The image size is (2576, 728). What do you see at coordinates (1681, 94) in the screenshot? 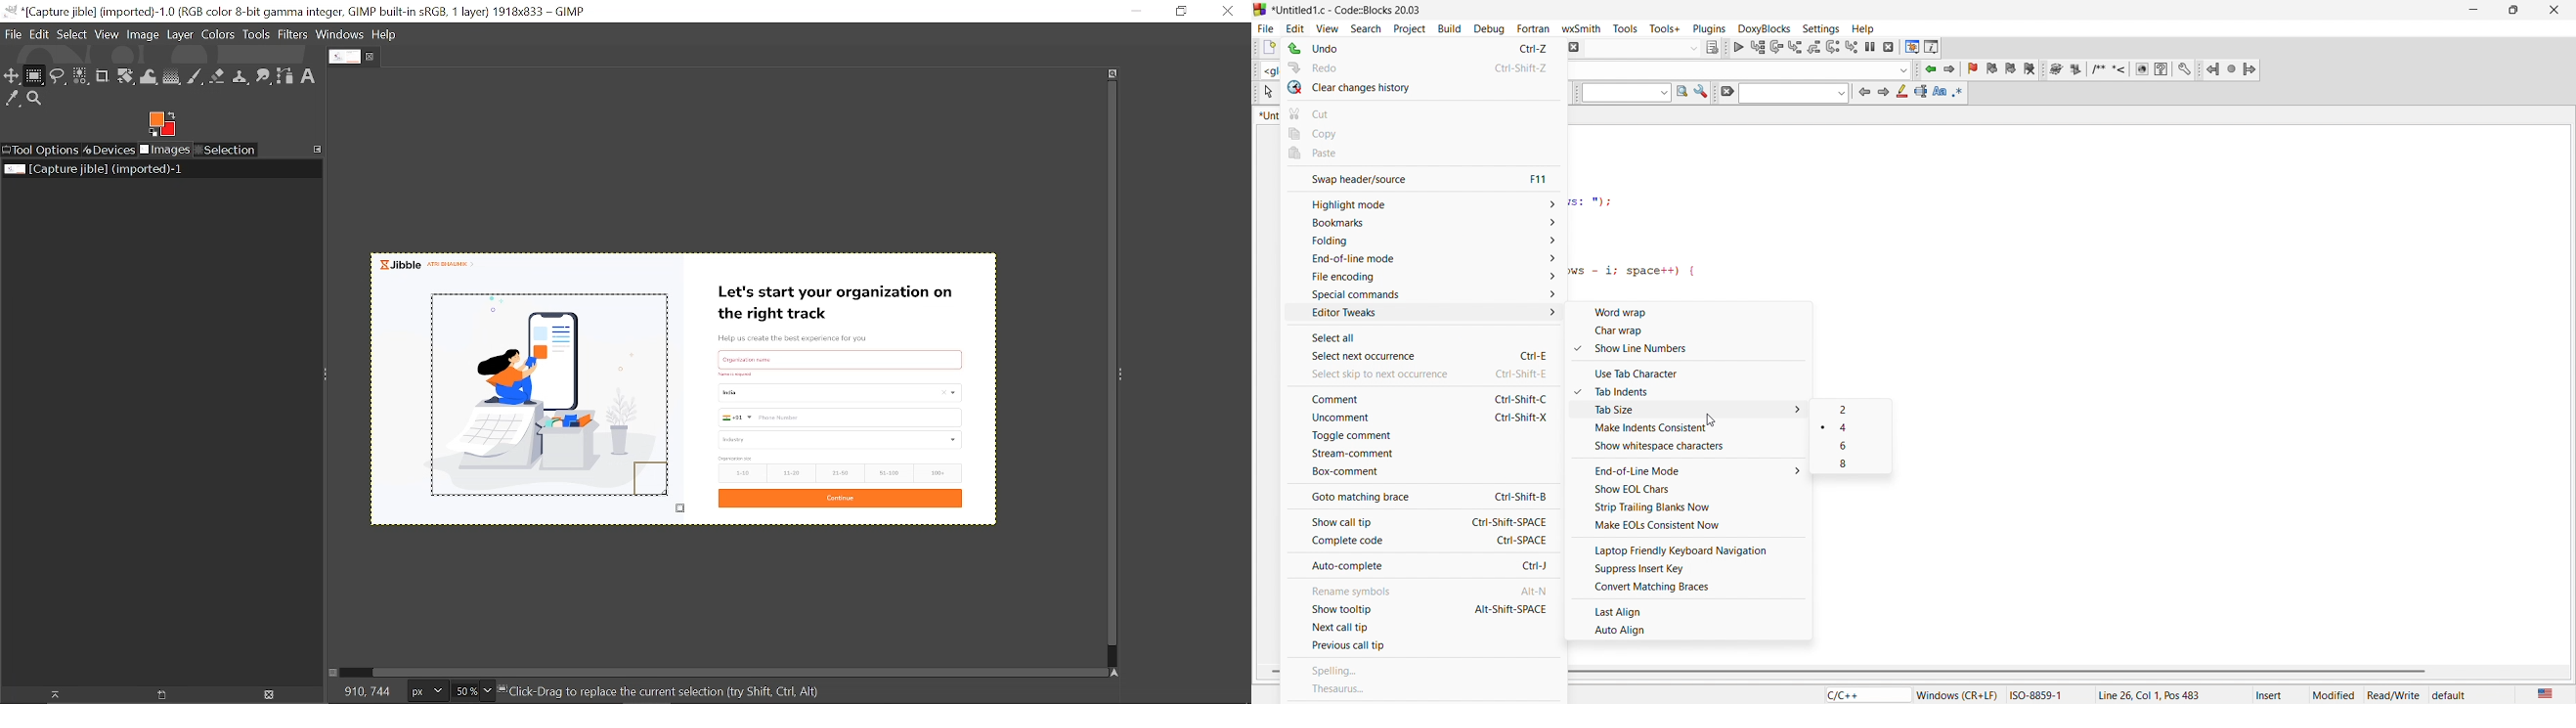
I see `find in page` at bounding box center [1681, 94].